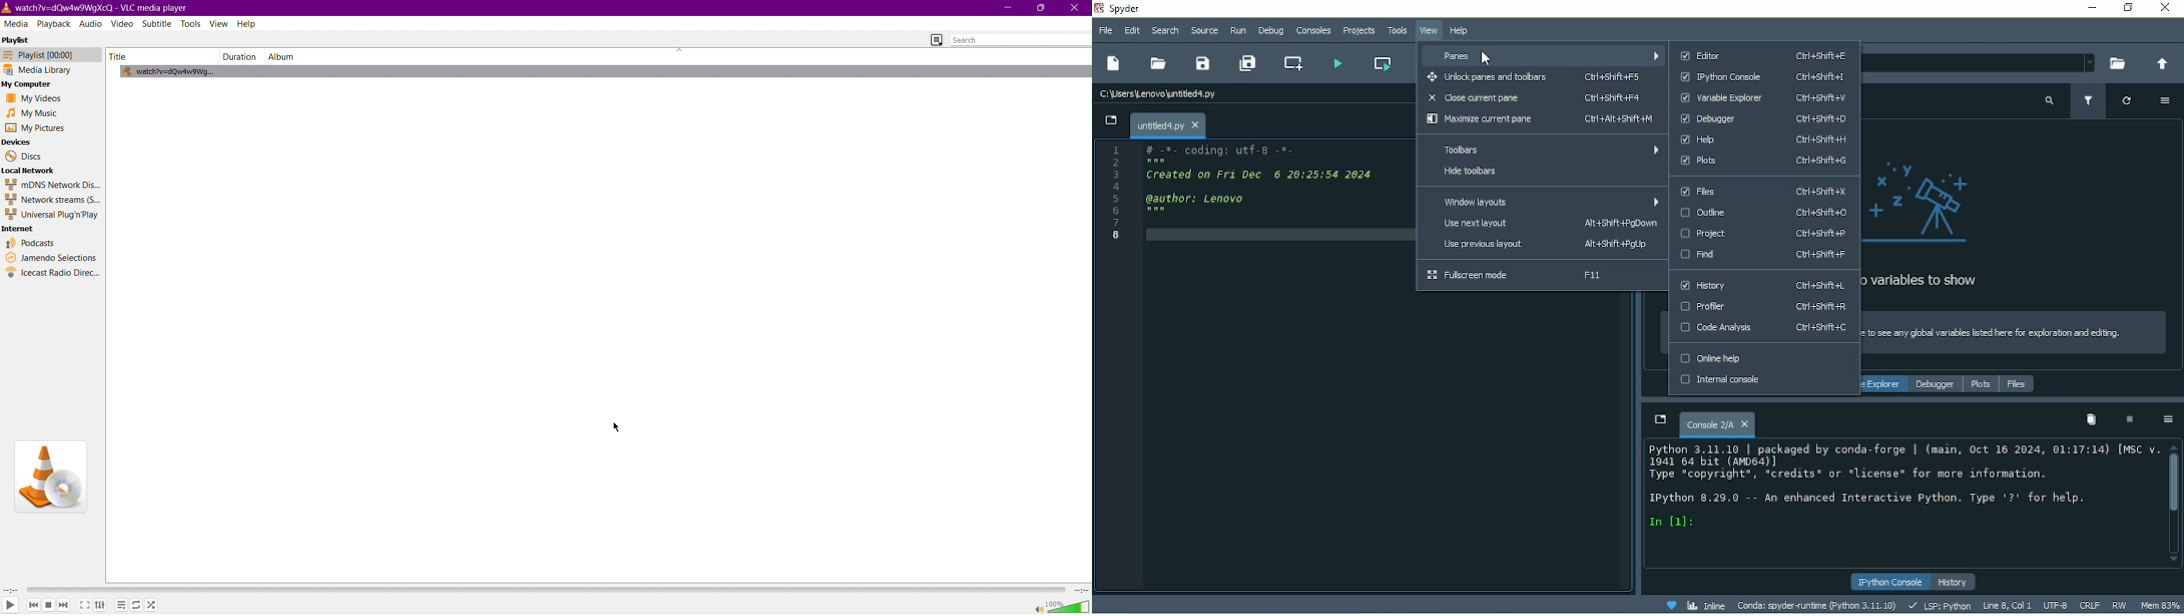 Image resolution: width=2184 pixels, height=616 pixels. What do you see at coordinates (1540, 224) in the screenshot?
I see `Use next layout` at bounding box center [1540, 224].